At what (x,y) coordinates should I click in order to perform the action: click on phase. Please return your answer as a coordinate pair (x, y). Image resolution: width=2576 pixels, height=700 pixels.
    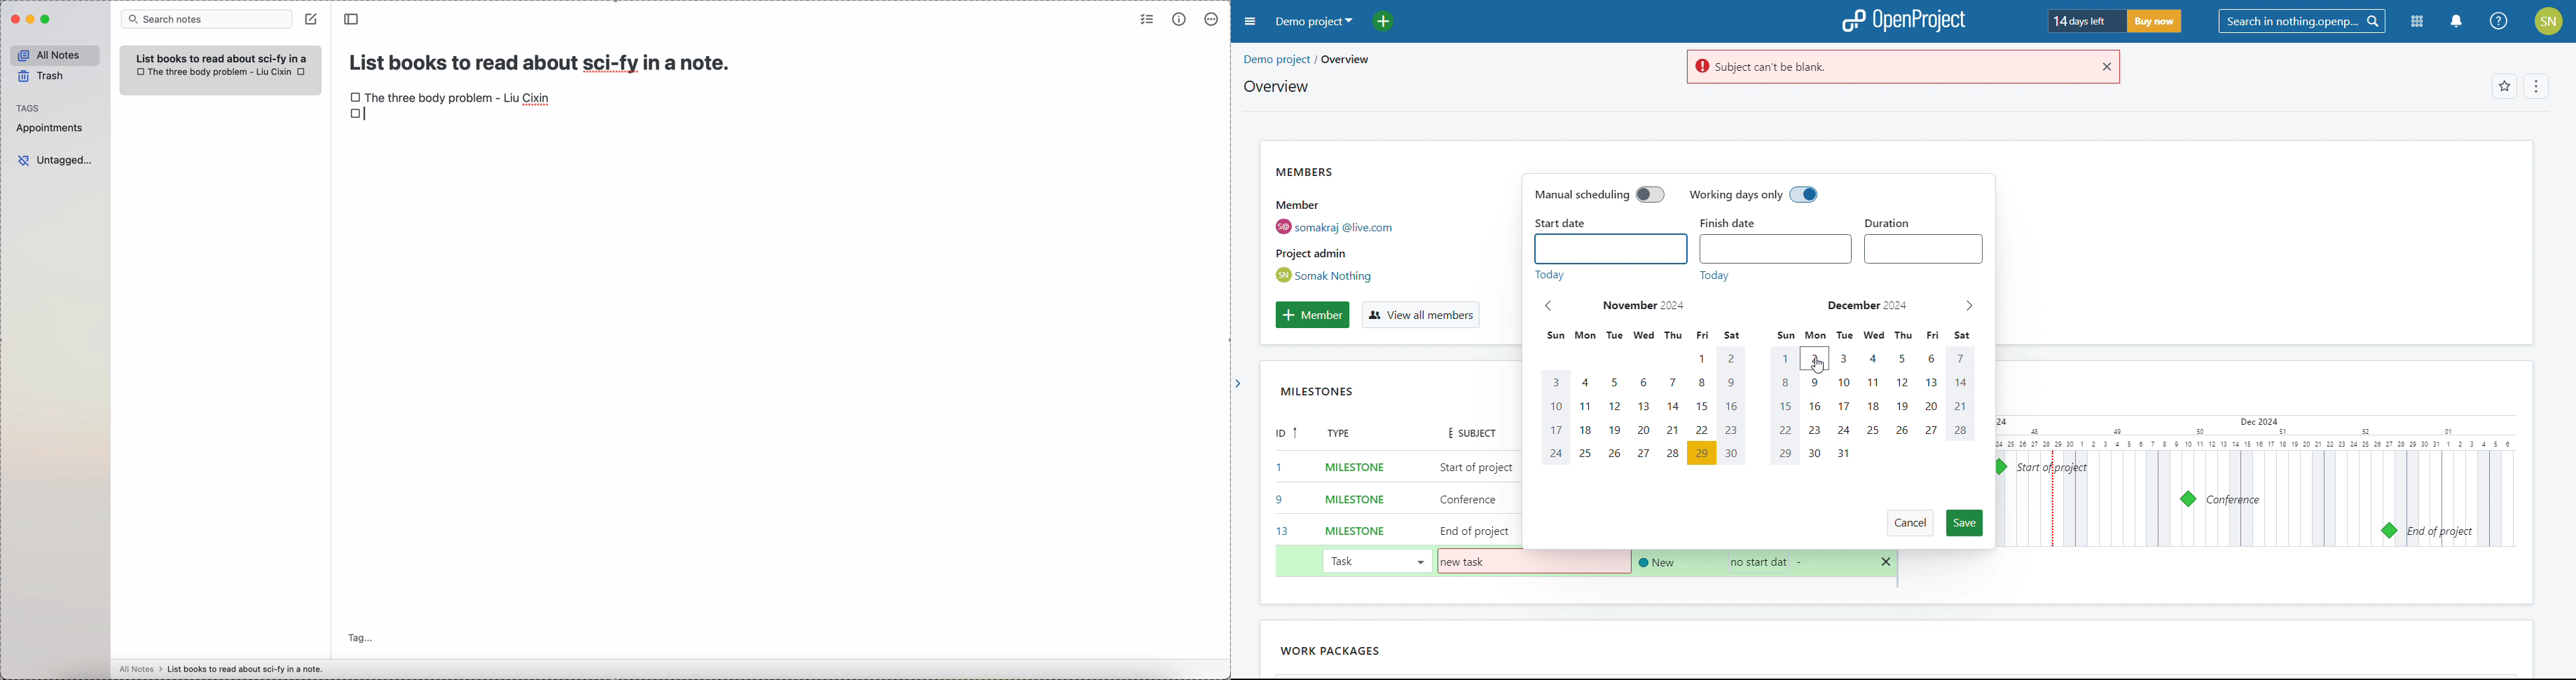
    Looking at the image, I should click on (1377, 648).